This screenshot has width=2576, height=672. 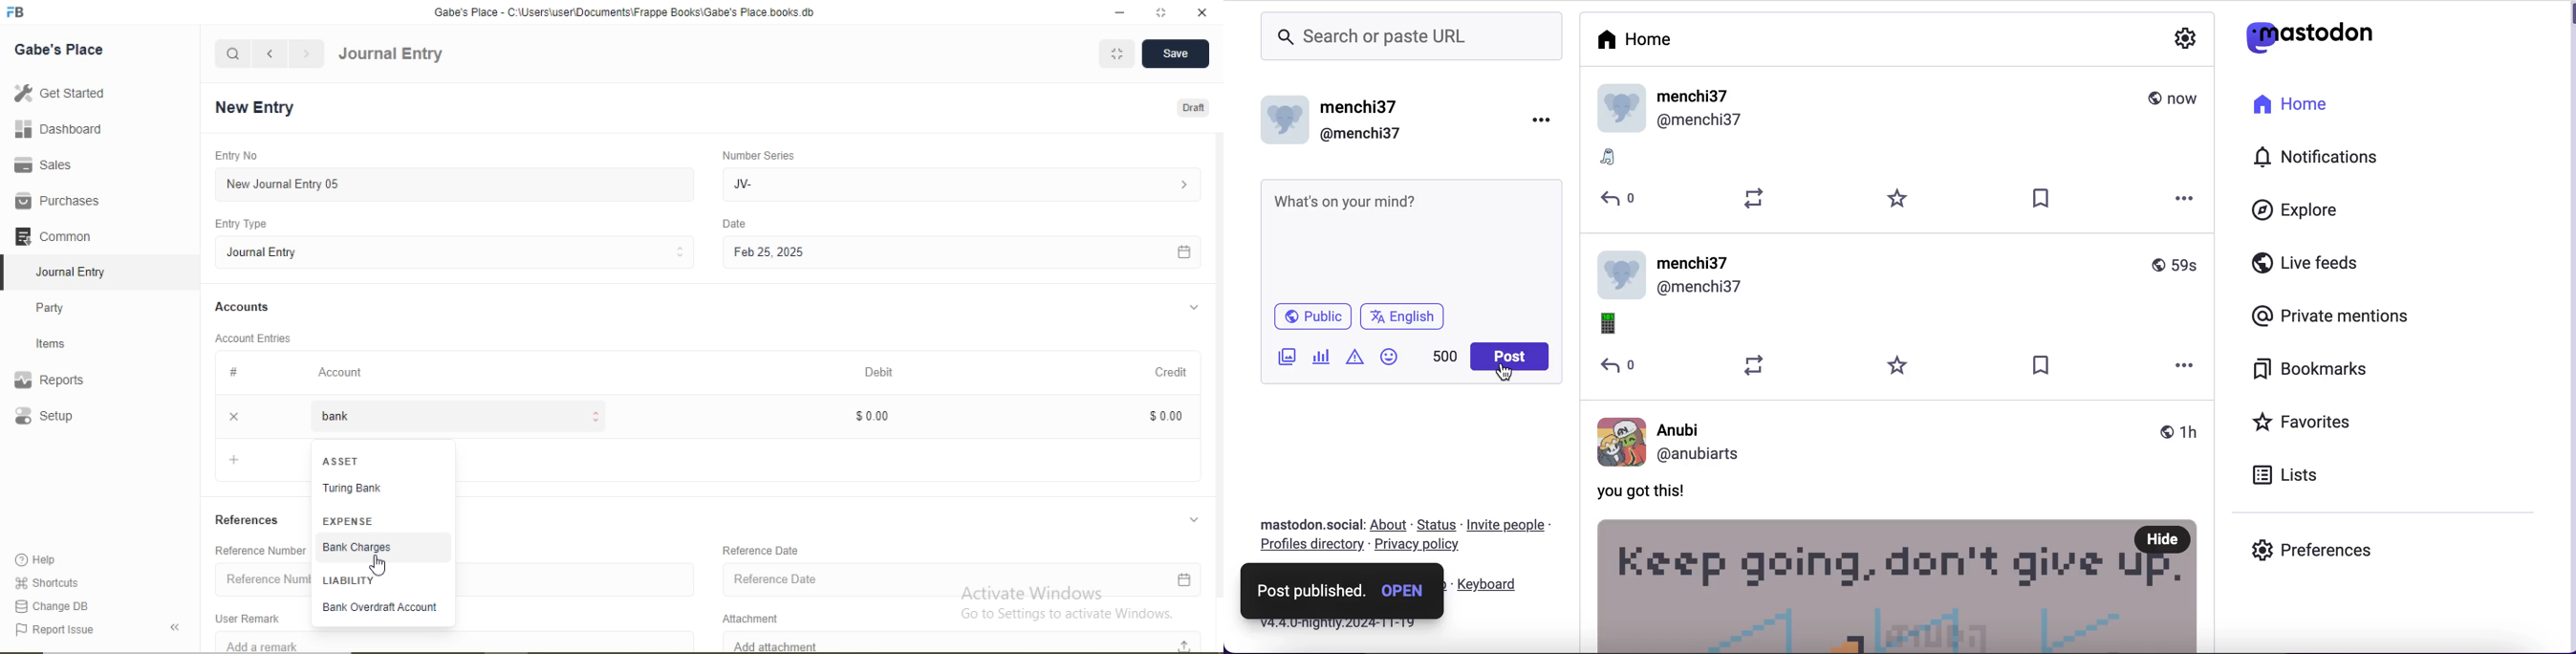 What do you see at coordinates (2304, 36) in the screenshot?
I see `mastodon logo` at bounding box center [2304, 36].